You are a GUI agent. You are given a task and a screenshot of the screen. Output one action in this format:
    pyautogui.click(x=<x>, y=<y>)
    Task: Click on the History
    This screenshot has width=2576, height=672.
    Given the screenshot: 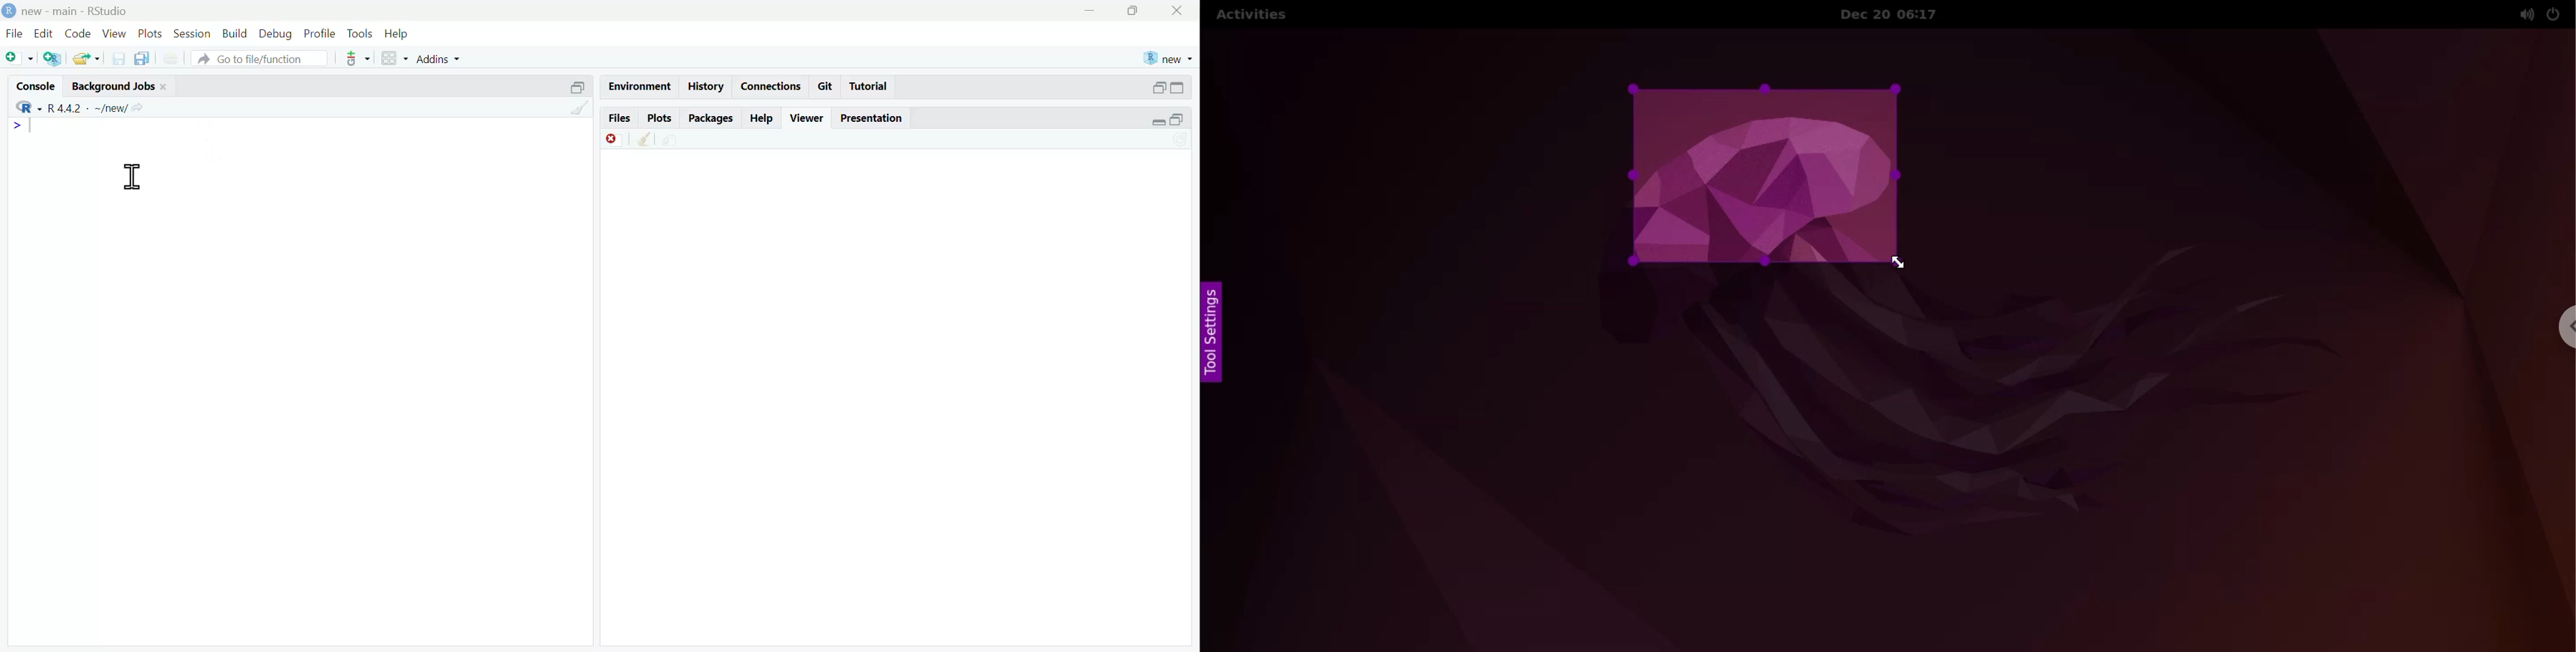 What is the action you would take?
    pyautogui.click(x=708, y=87)
    